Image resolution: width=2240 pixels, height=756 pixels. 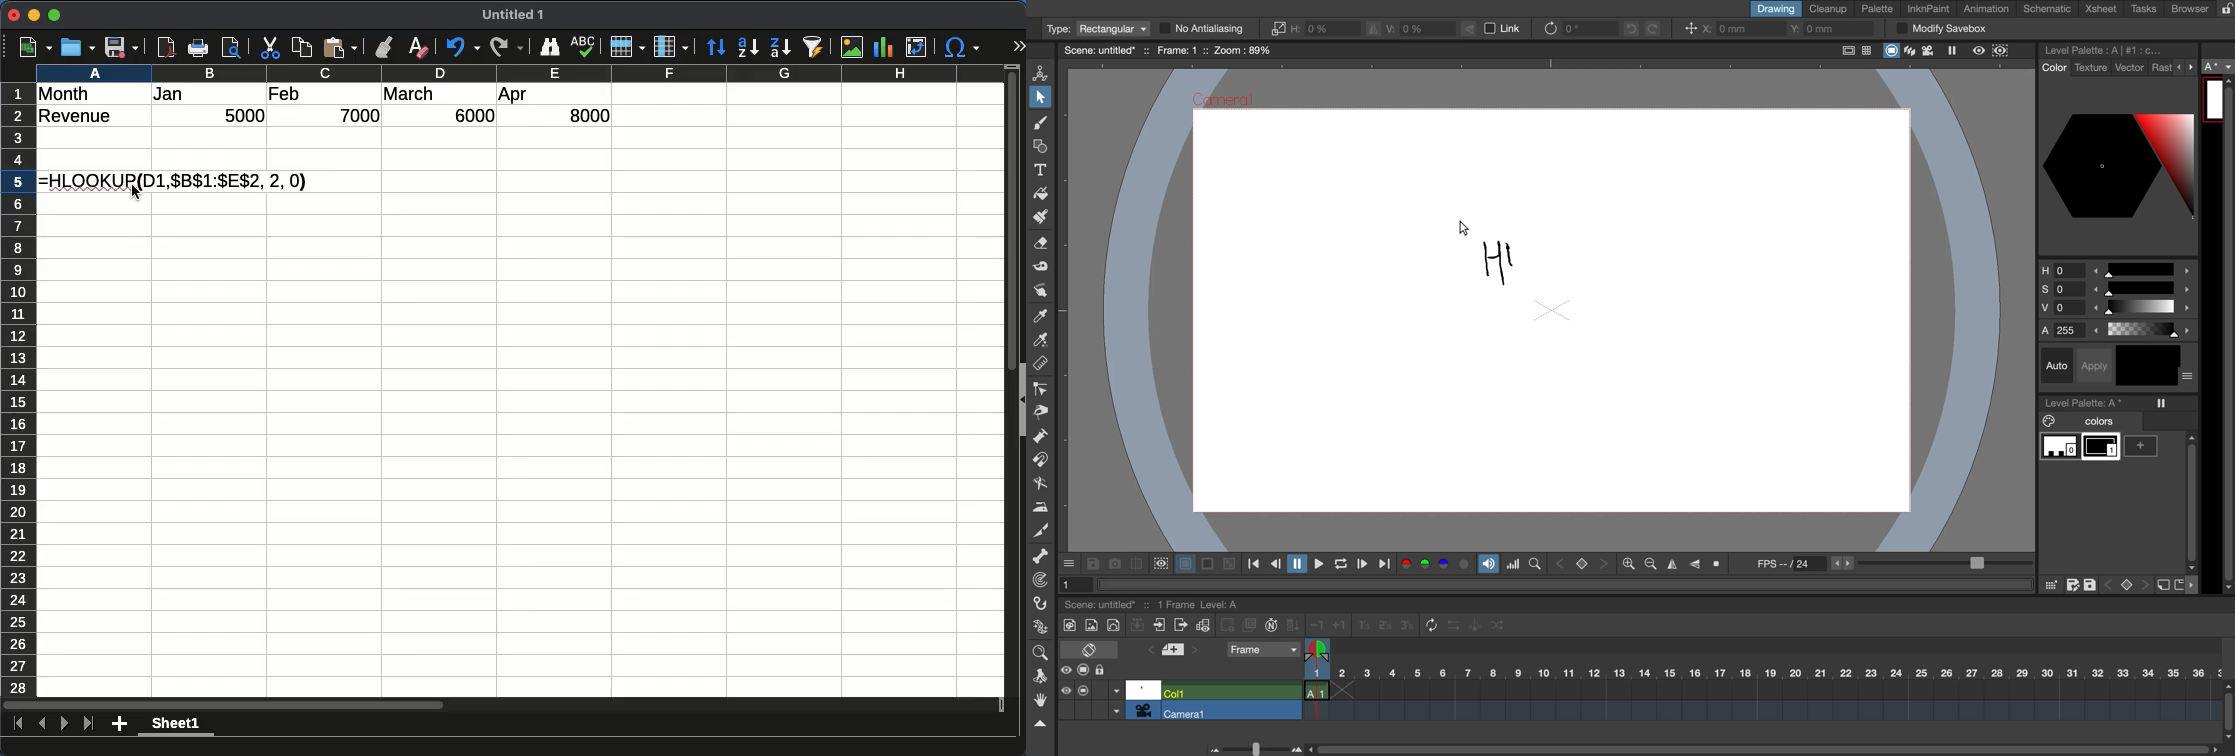 What do you see at coordinates (462, 47) in the screenshot?
I see `undo` at bounding box center [462, 47].